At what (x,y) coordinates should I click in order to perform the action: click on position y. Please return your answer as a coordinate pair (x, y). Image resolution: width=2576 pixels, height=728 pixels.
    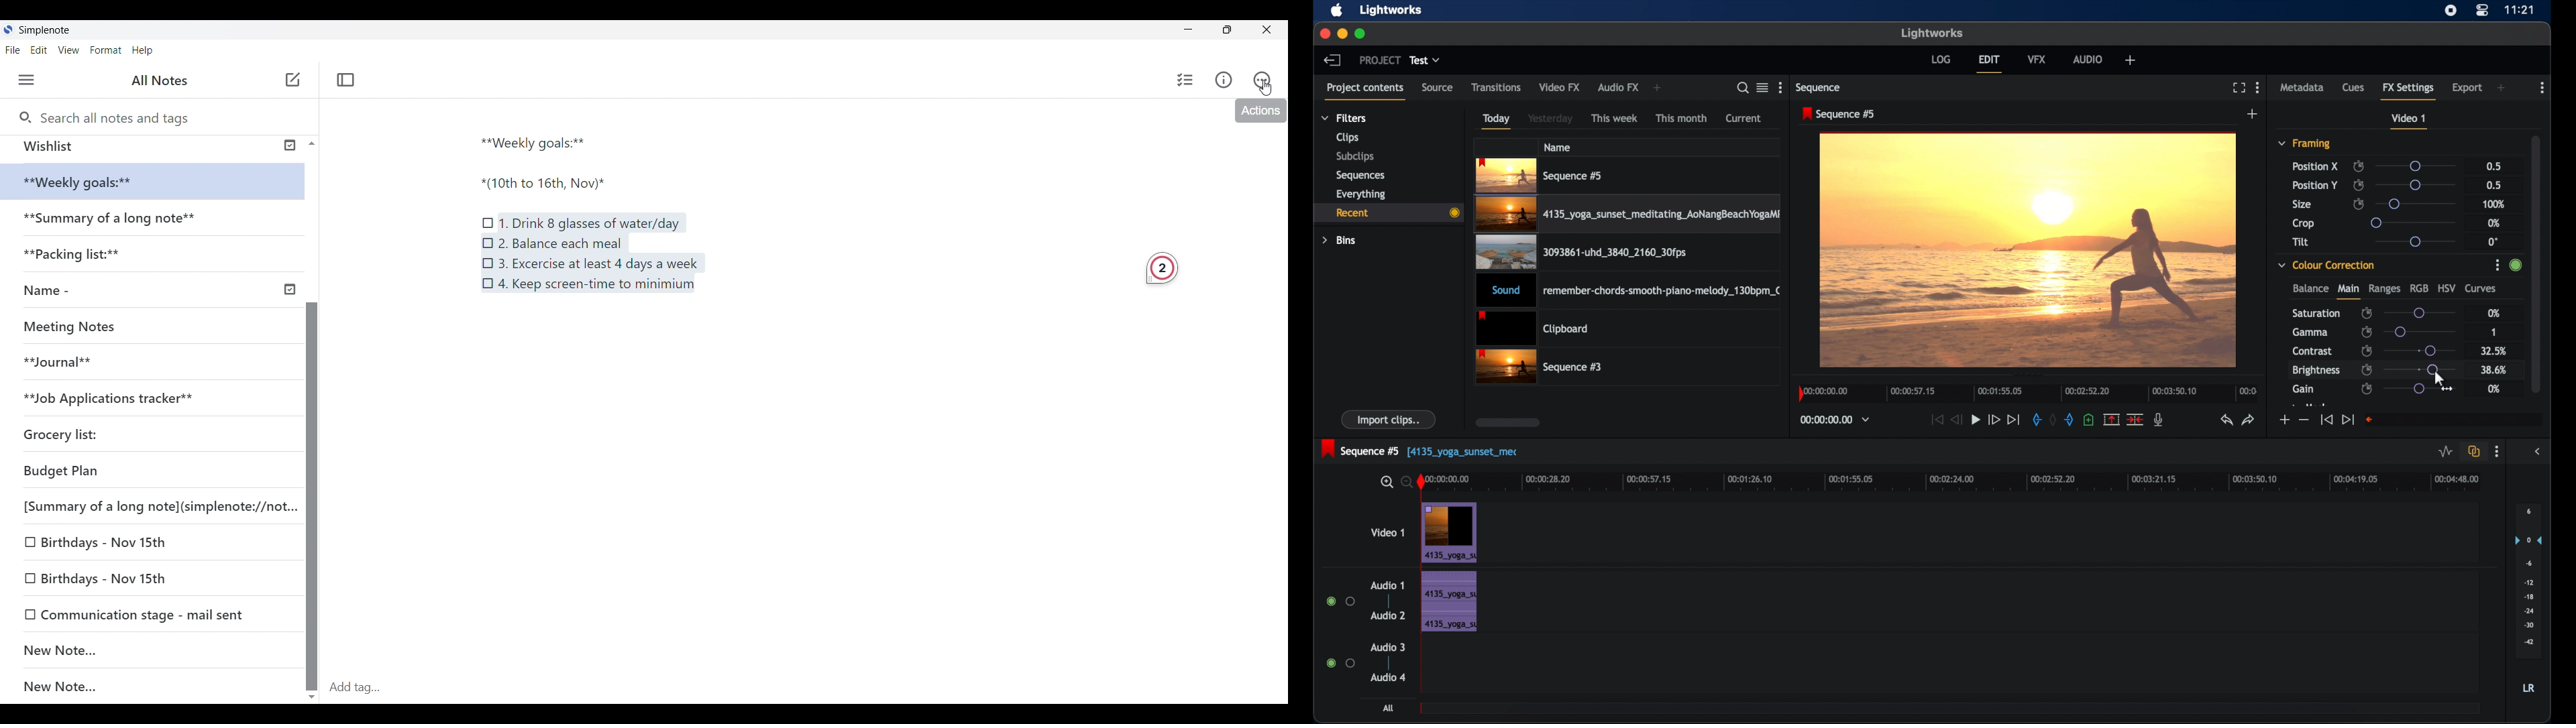
    Looking at the image, I should click on (2314, 185).